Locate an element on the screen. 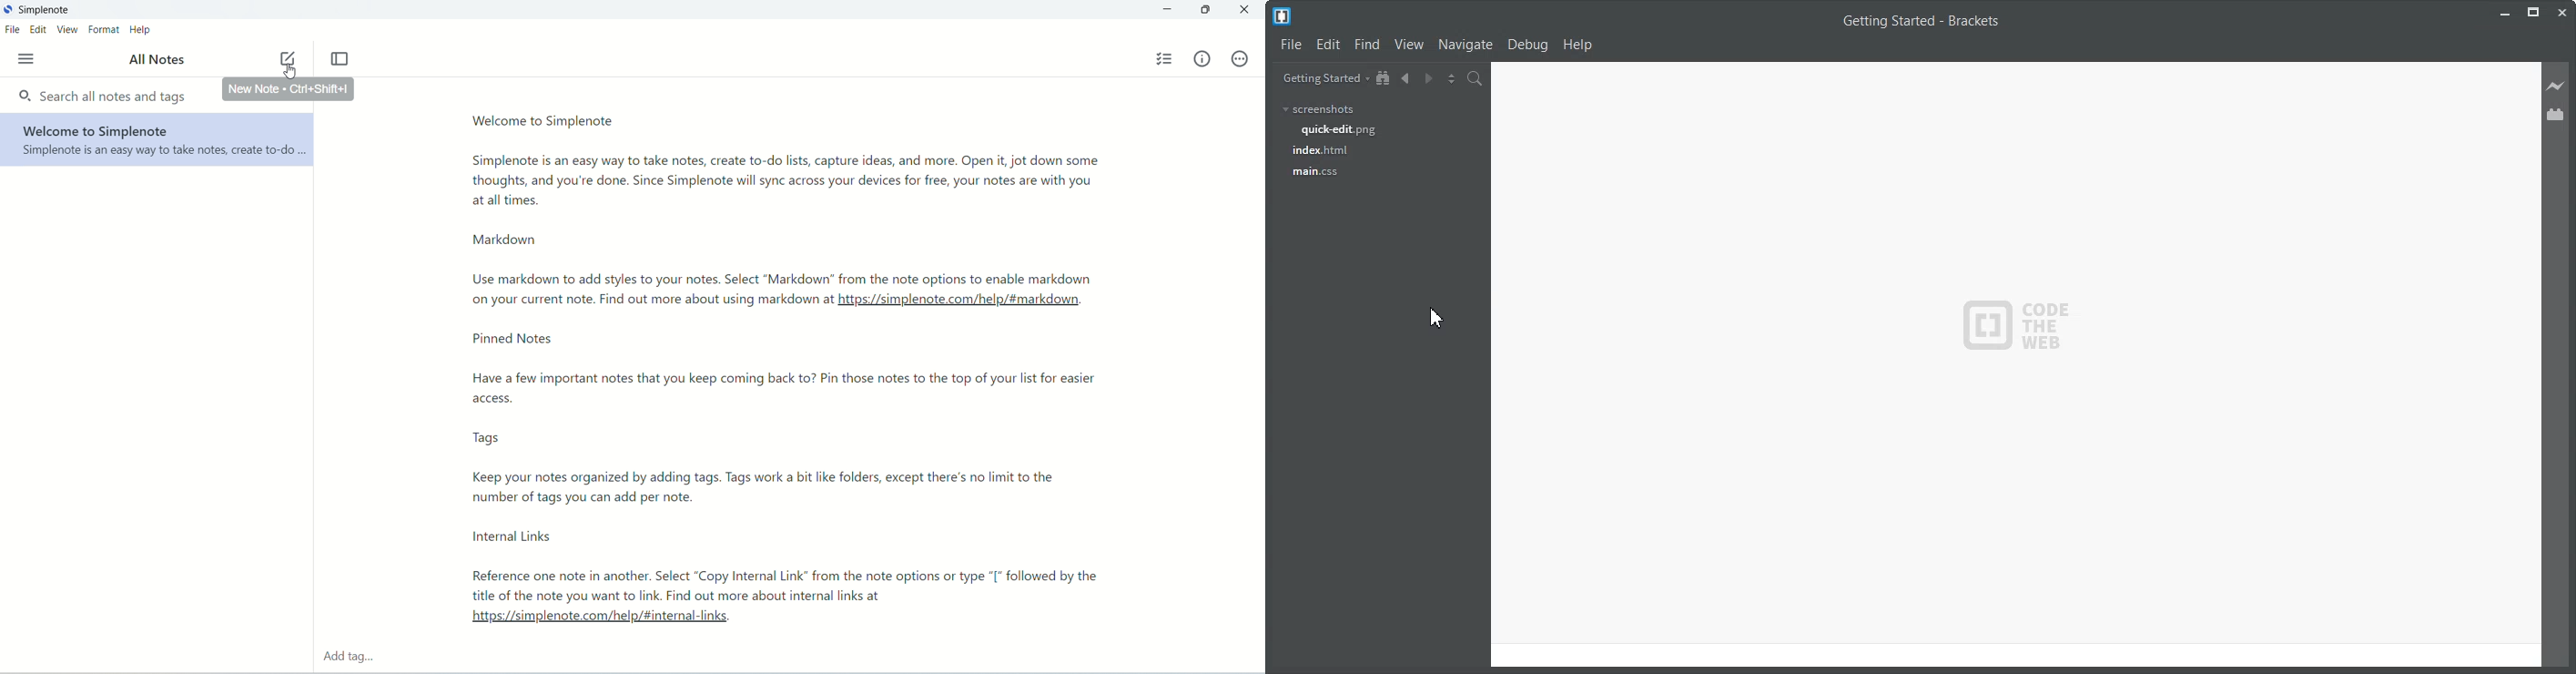 The height and width of the screenshot is (700, 2576). Edit is located at coordinates (1328, 44).